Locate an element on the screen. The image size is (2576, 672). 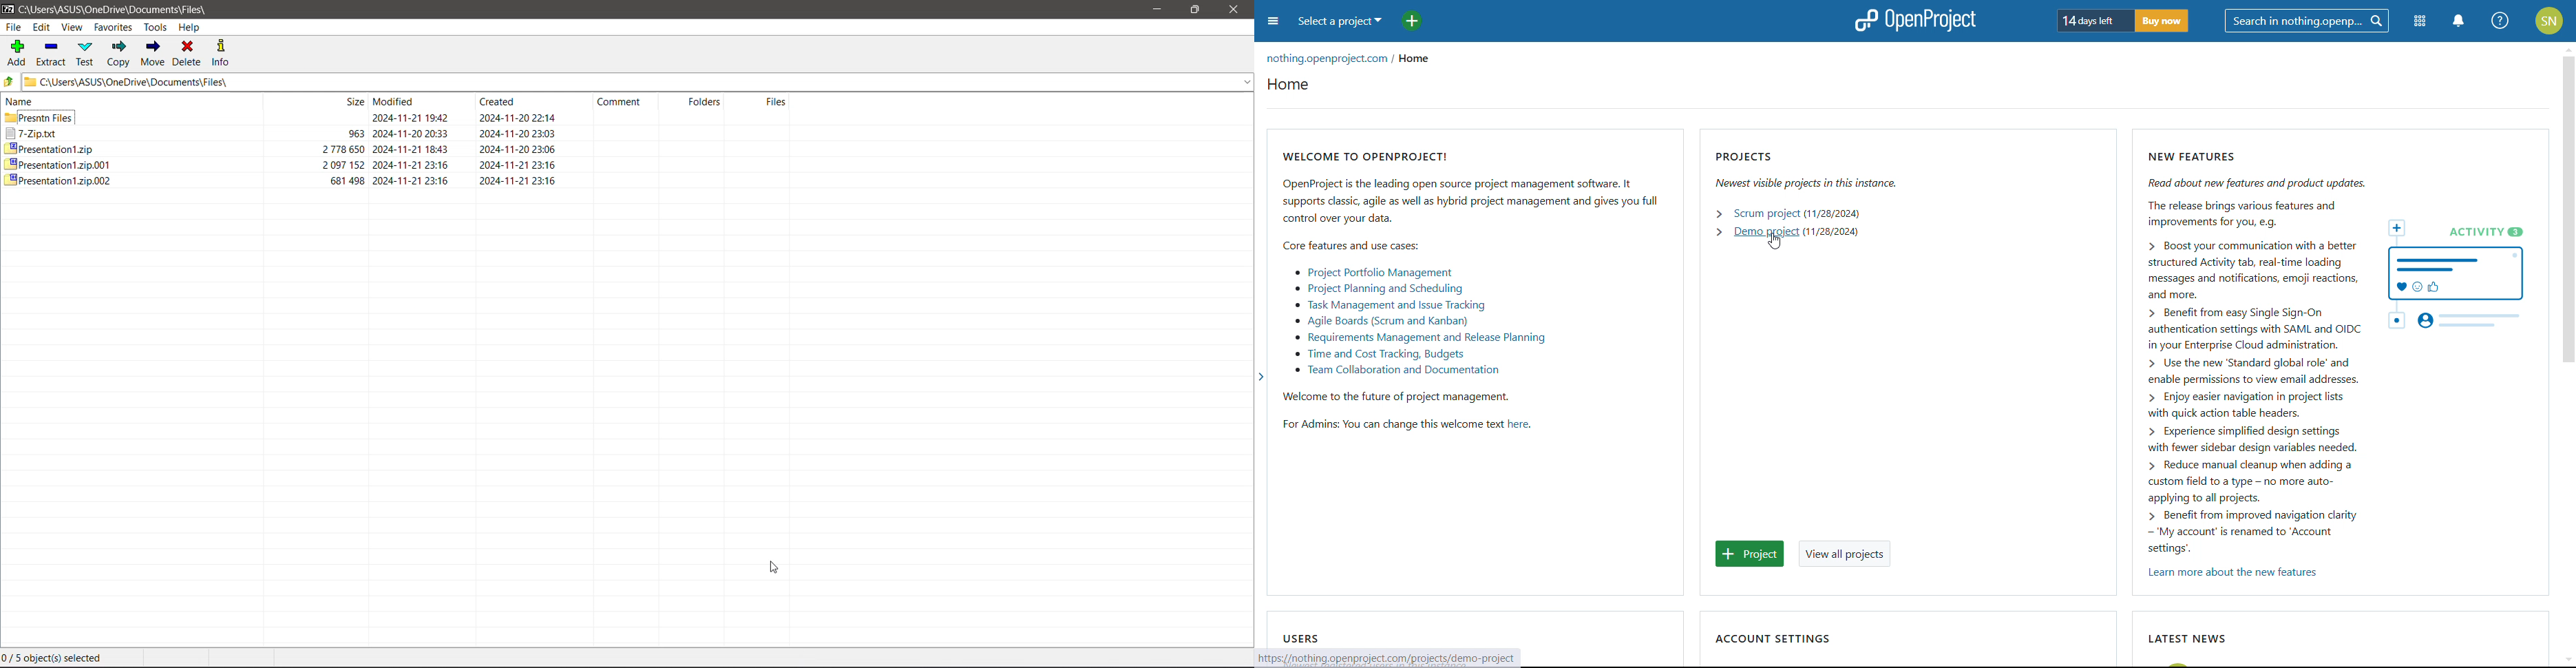
Current Selection is located at coordinates (57, 660).